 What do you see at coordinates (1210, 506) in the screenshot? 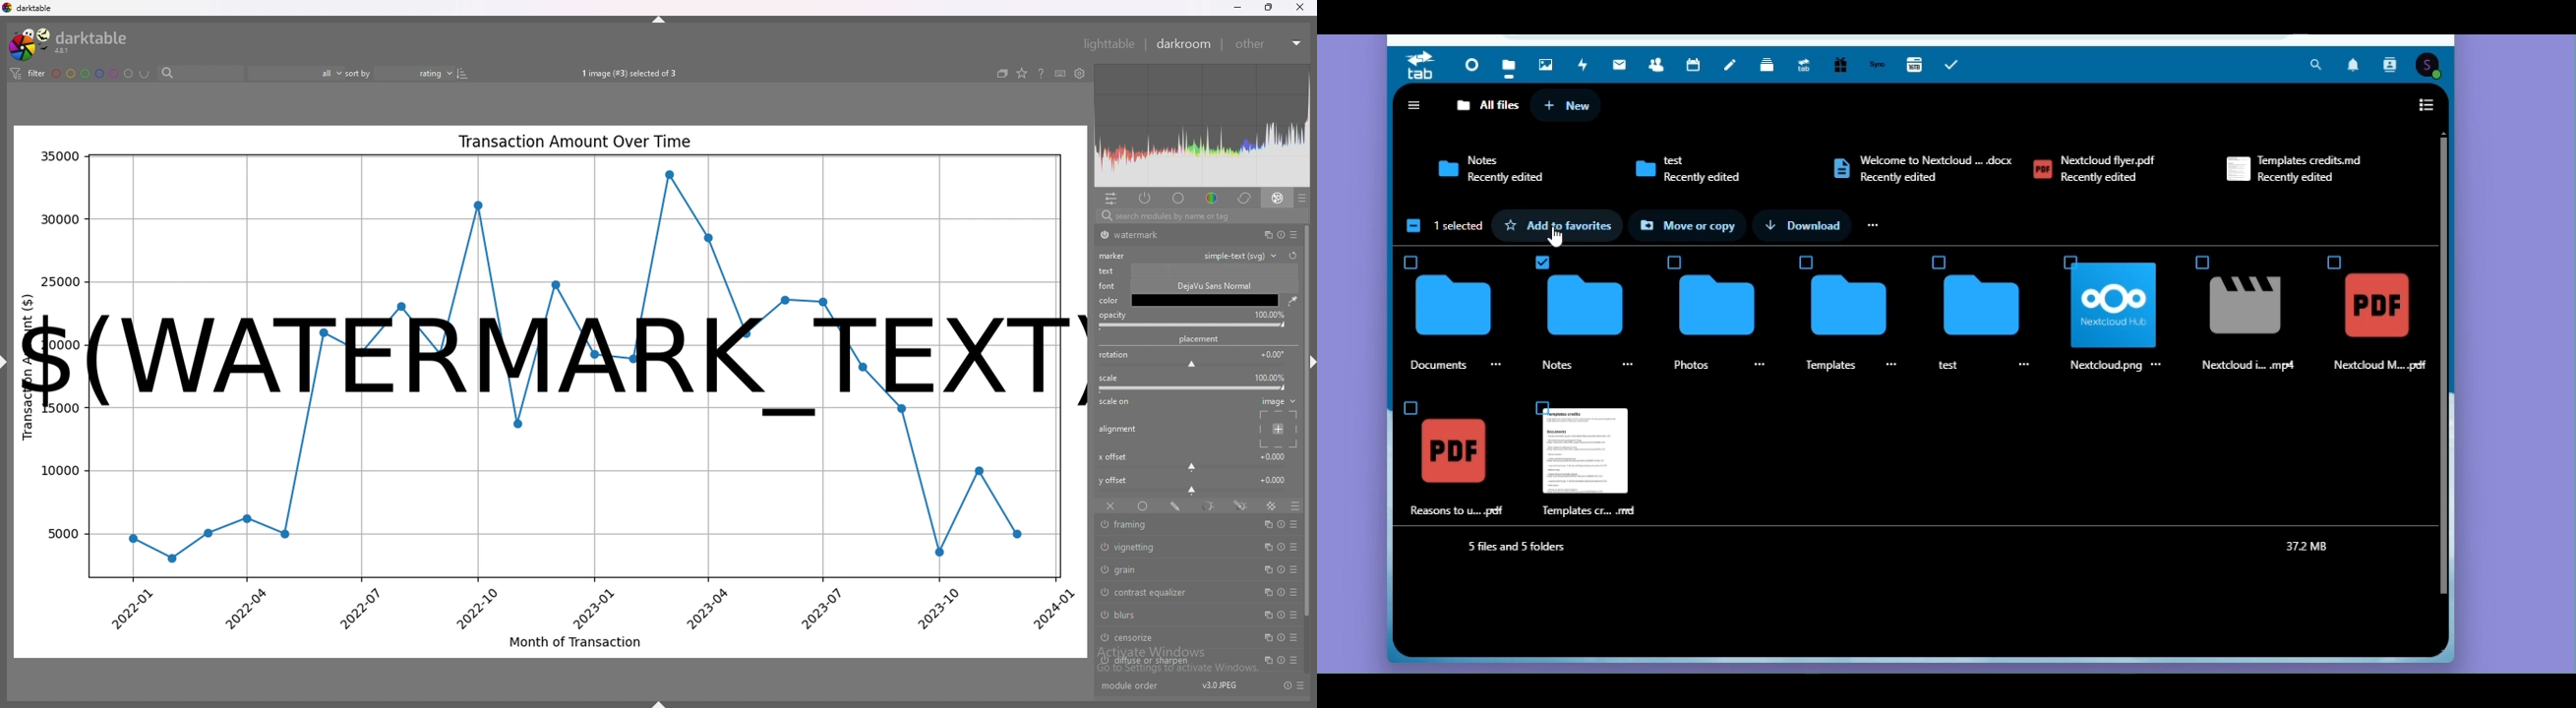
I see `parametric mask` at bounding box center [1210, 506].